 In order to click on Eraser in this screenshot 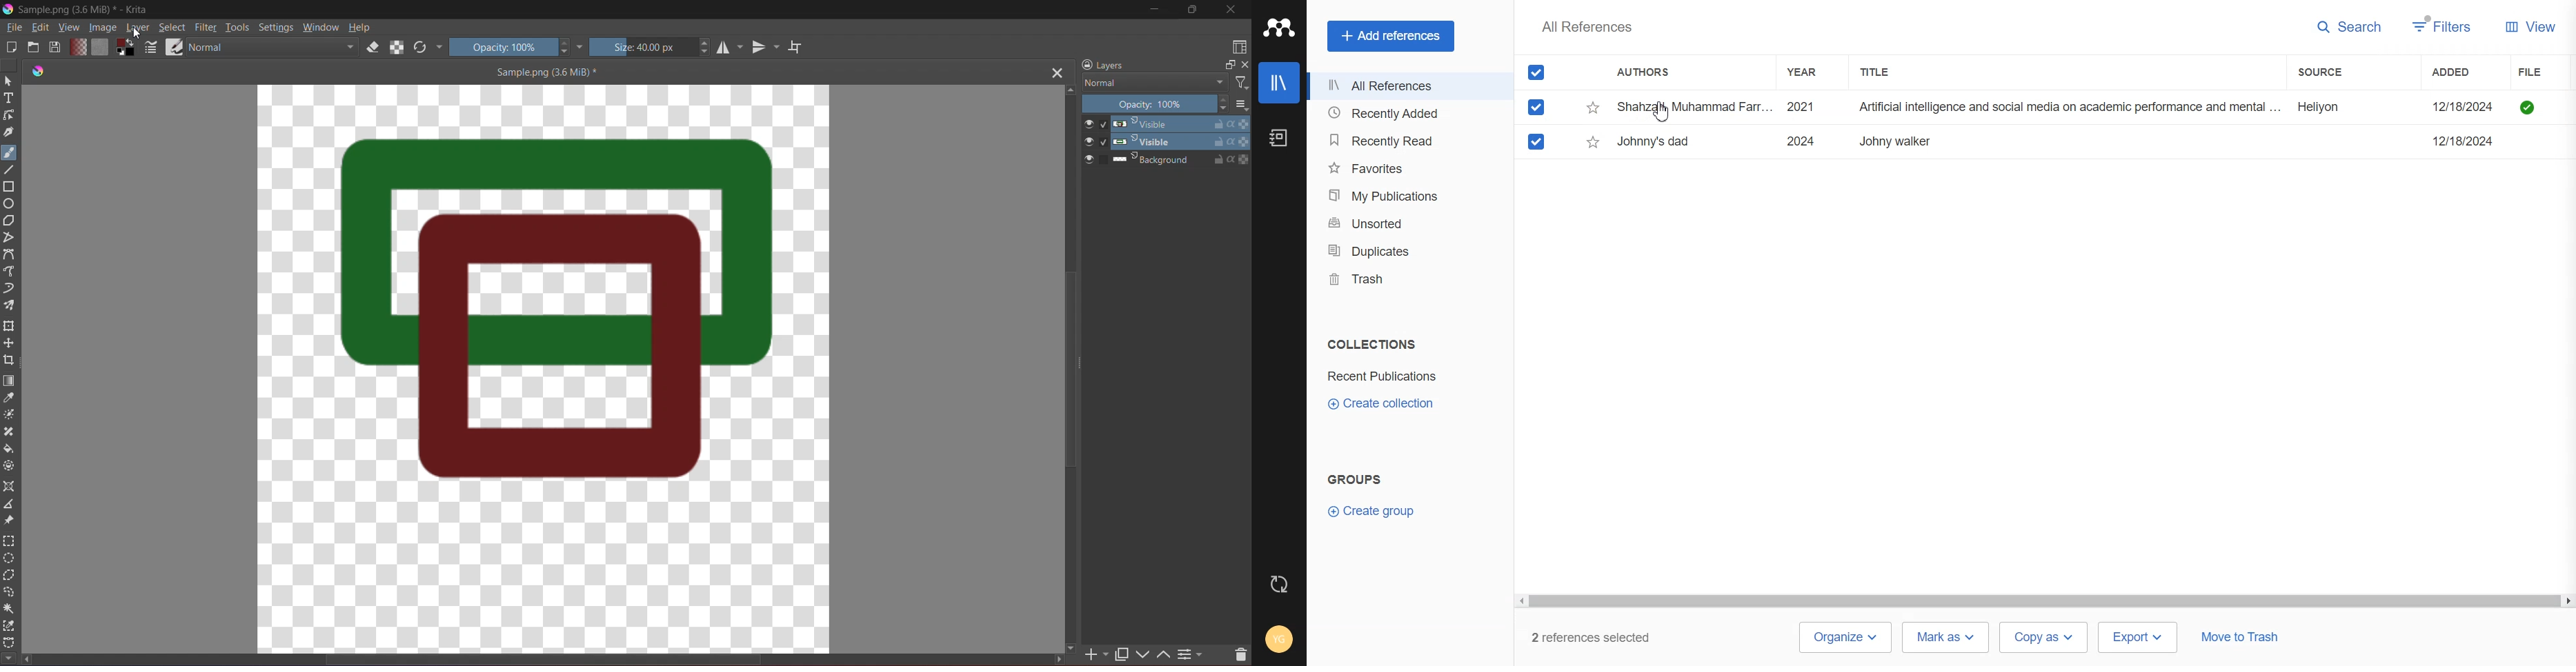, I will do `click(374, 48)`.